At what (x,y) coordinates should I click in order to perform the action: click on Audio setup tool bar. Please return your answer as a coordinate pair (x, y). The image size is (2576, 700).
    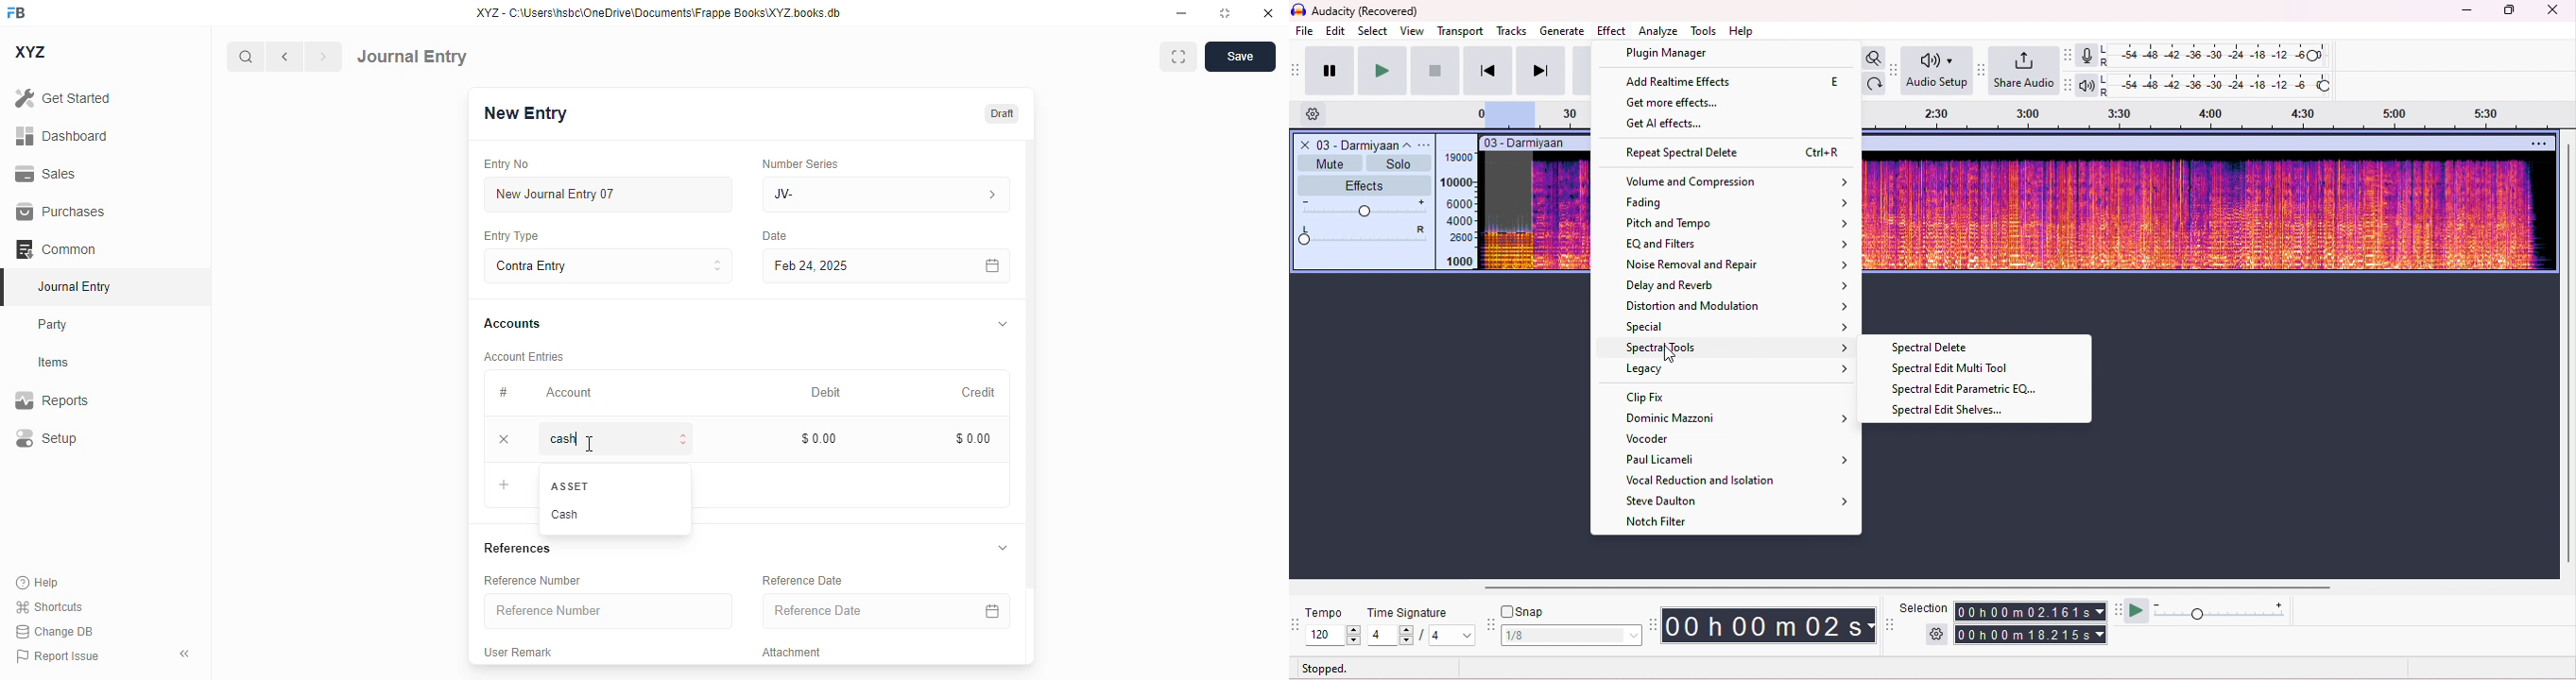
    Looking at the image, I should click on (1895, 71).